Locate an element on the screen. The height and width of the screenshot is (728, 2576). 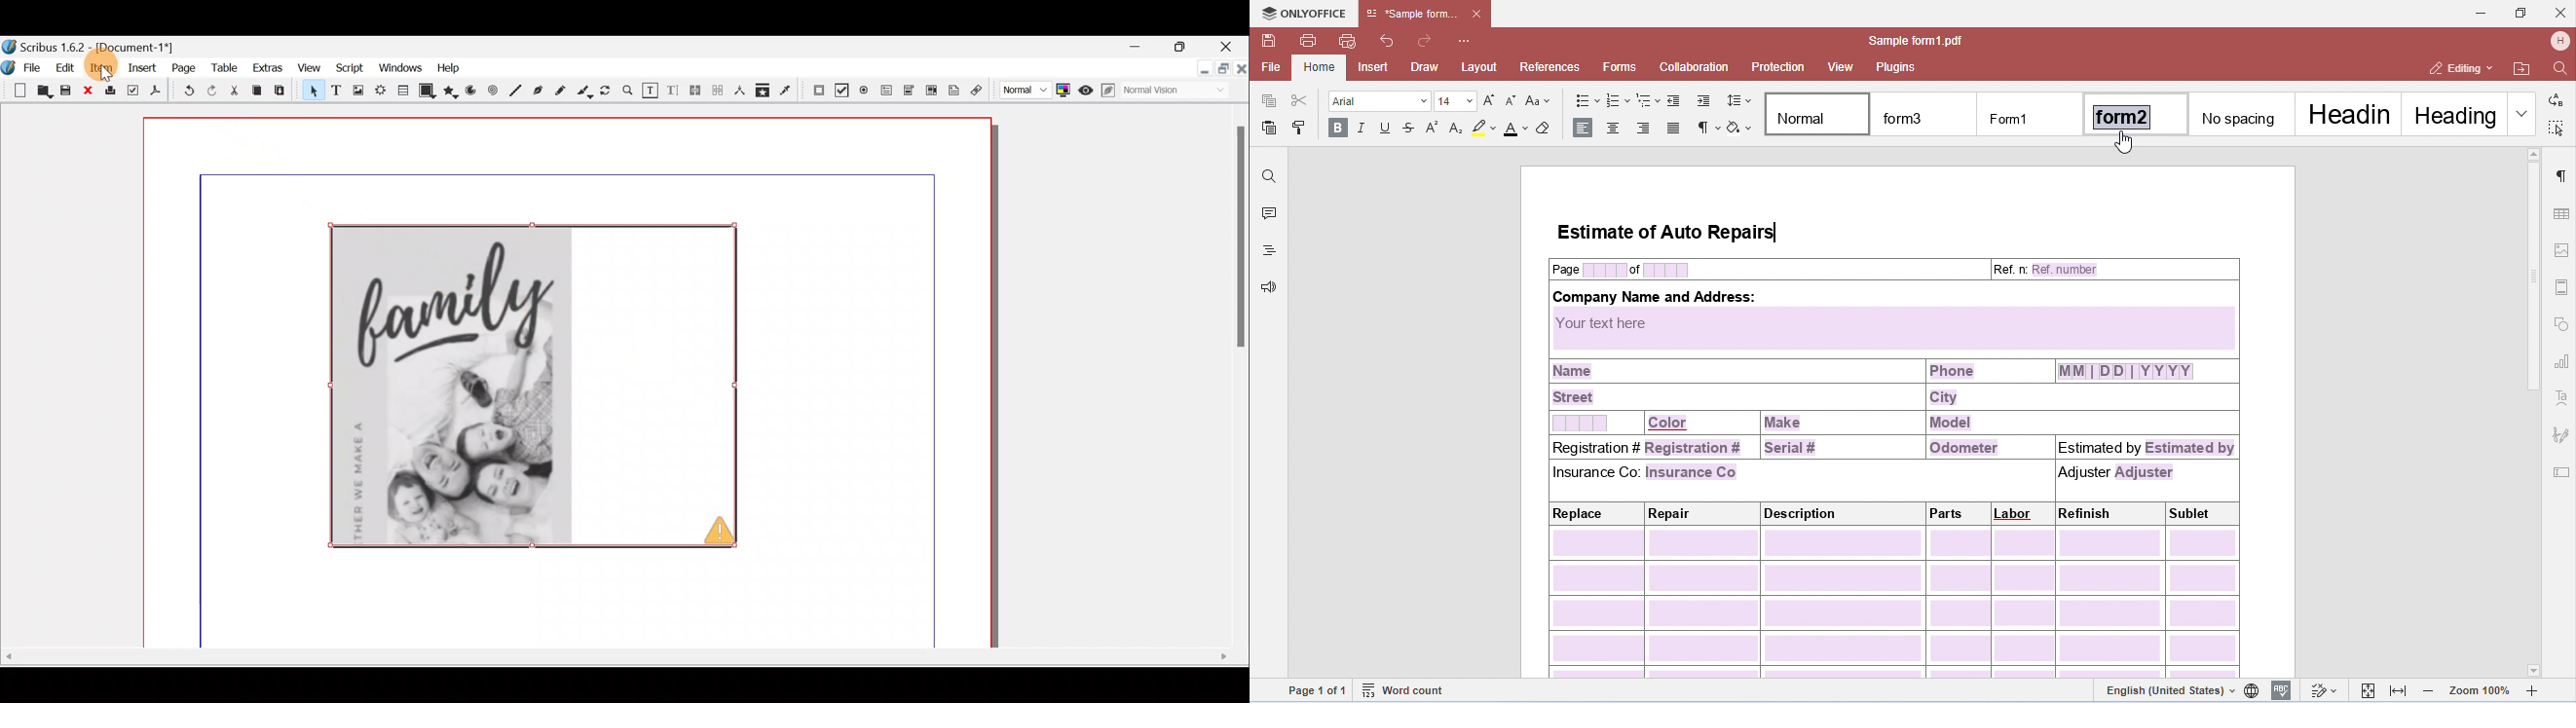
Windows is located at coordinates (397, 67).